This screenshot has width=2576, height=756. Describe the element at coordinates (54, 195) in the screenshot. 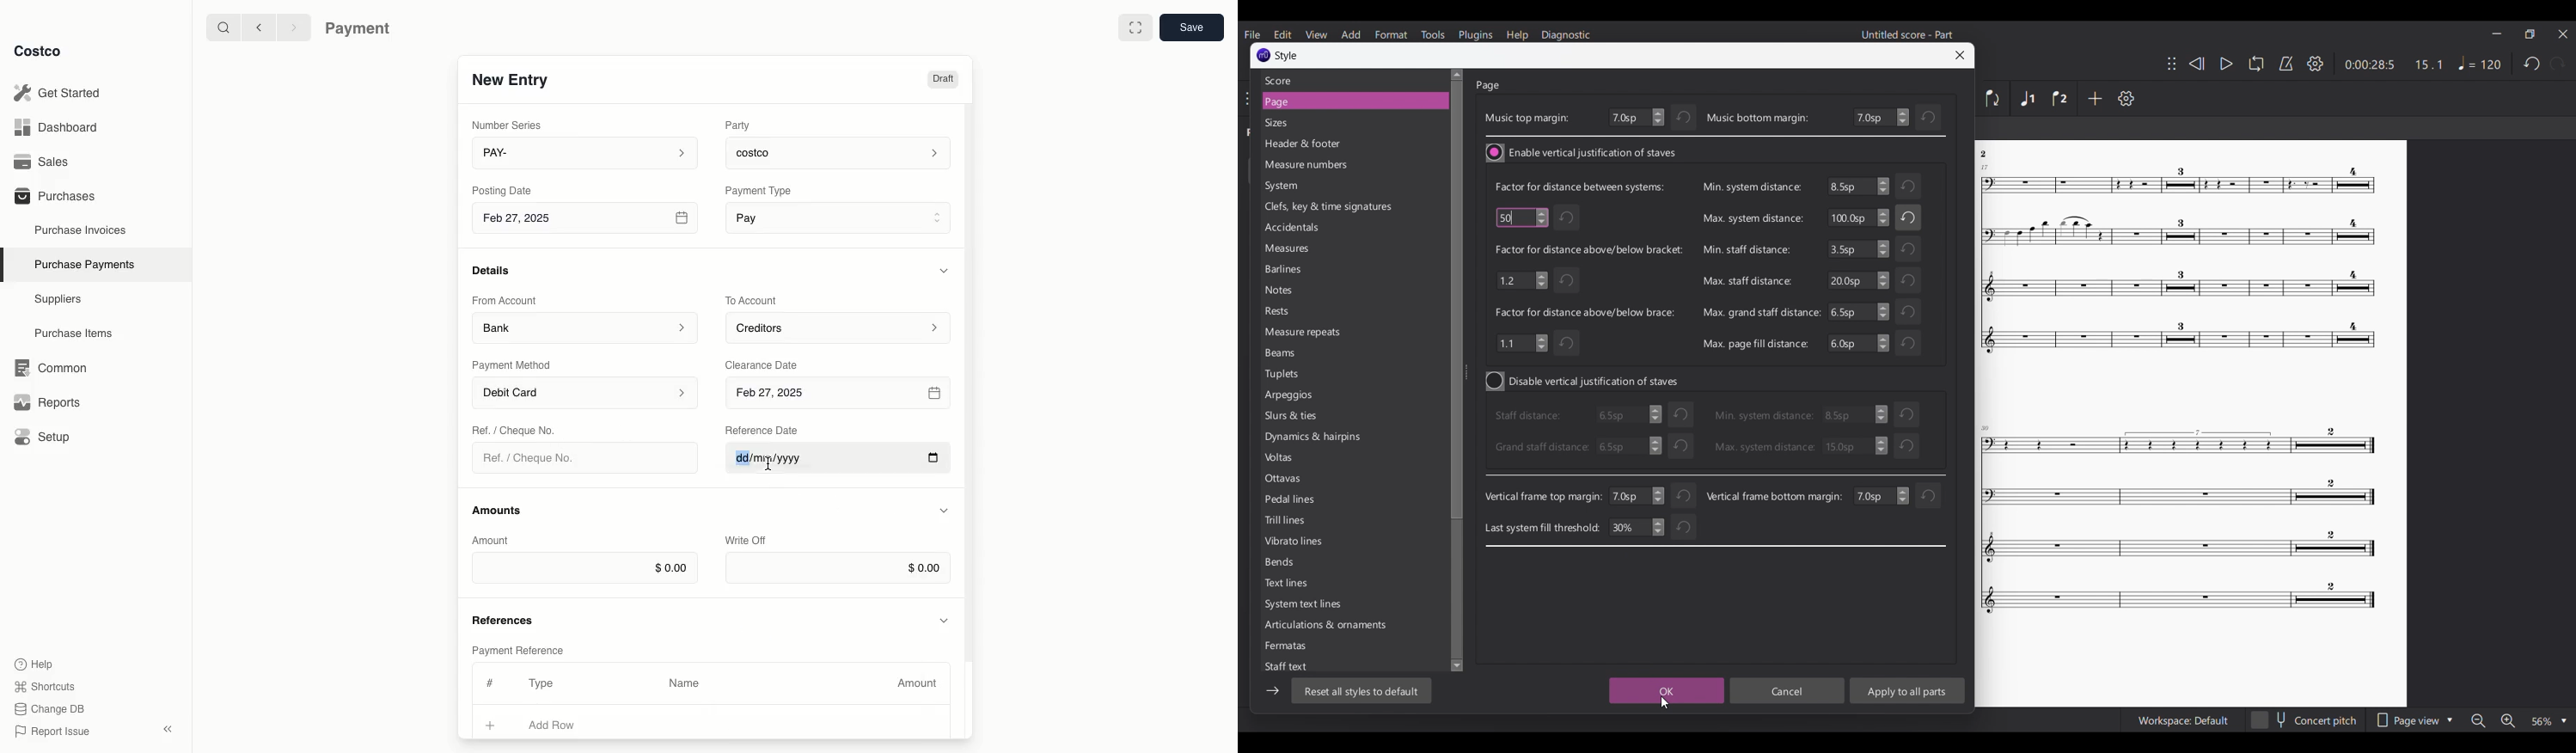

I see `Purchases` at that location.